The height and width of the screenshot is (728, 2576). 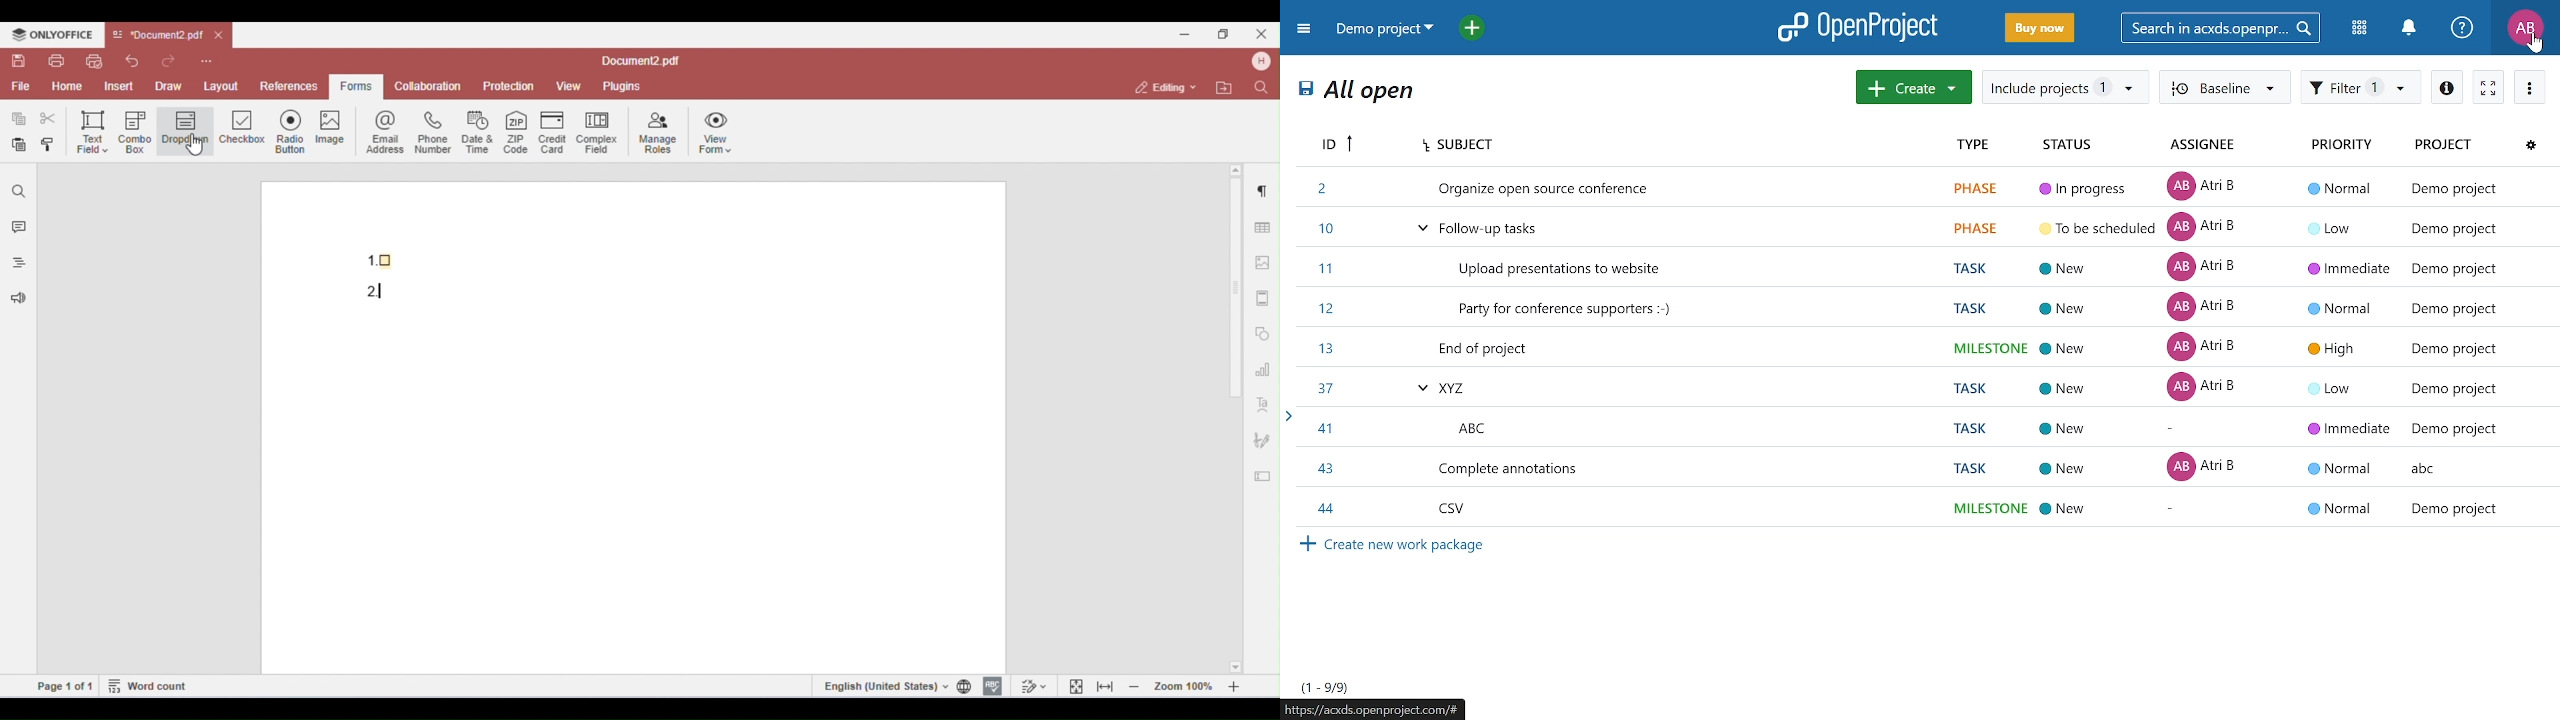 I want to click on task titled "End of project", so click(x=1922, y=348).